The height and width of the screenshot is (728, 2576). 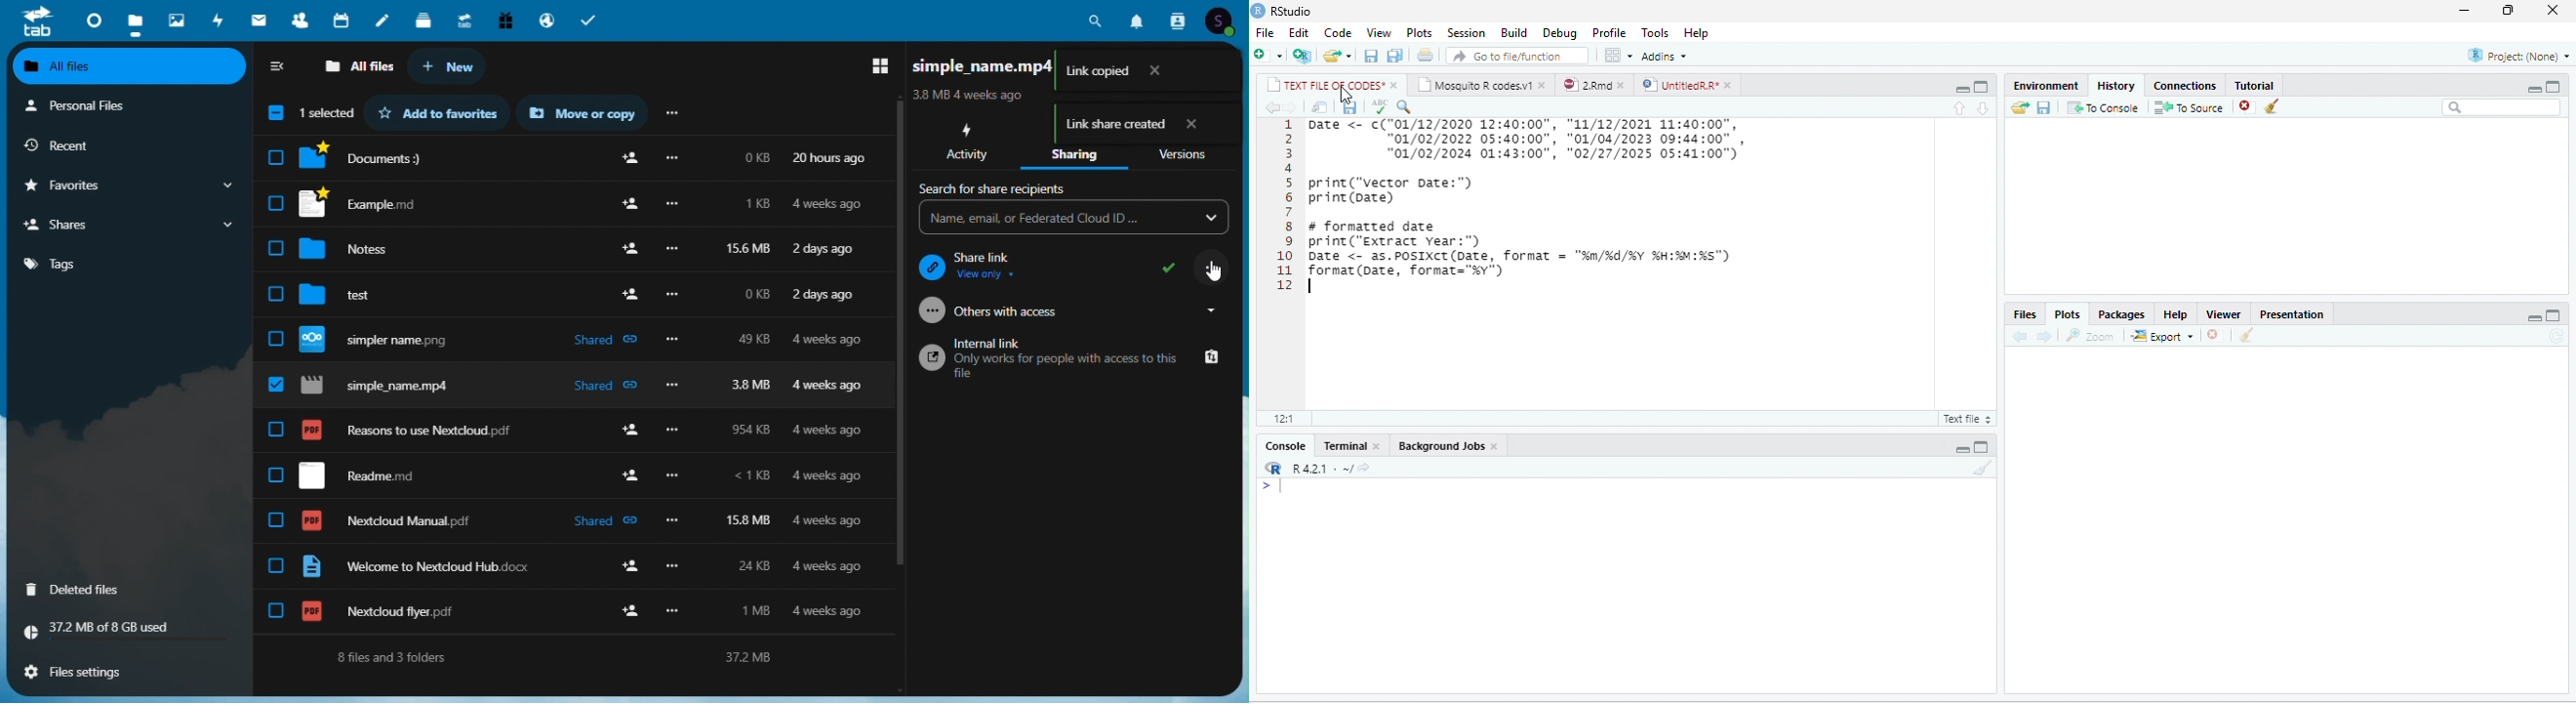 I want to click on save, so click(x=2044, y=107).